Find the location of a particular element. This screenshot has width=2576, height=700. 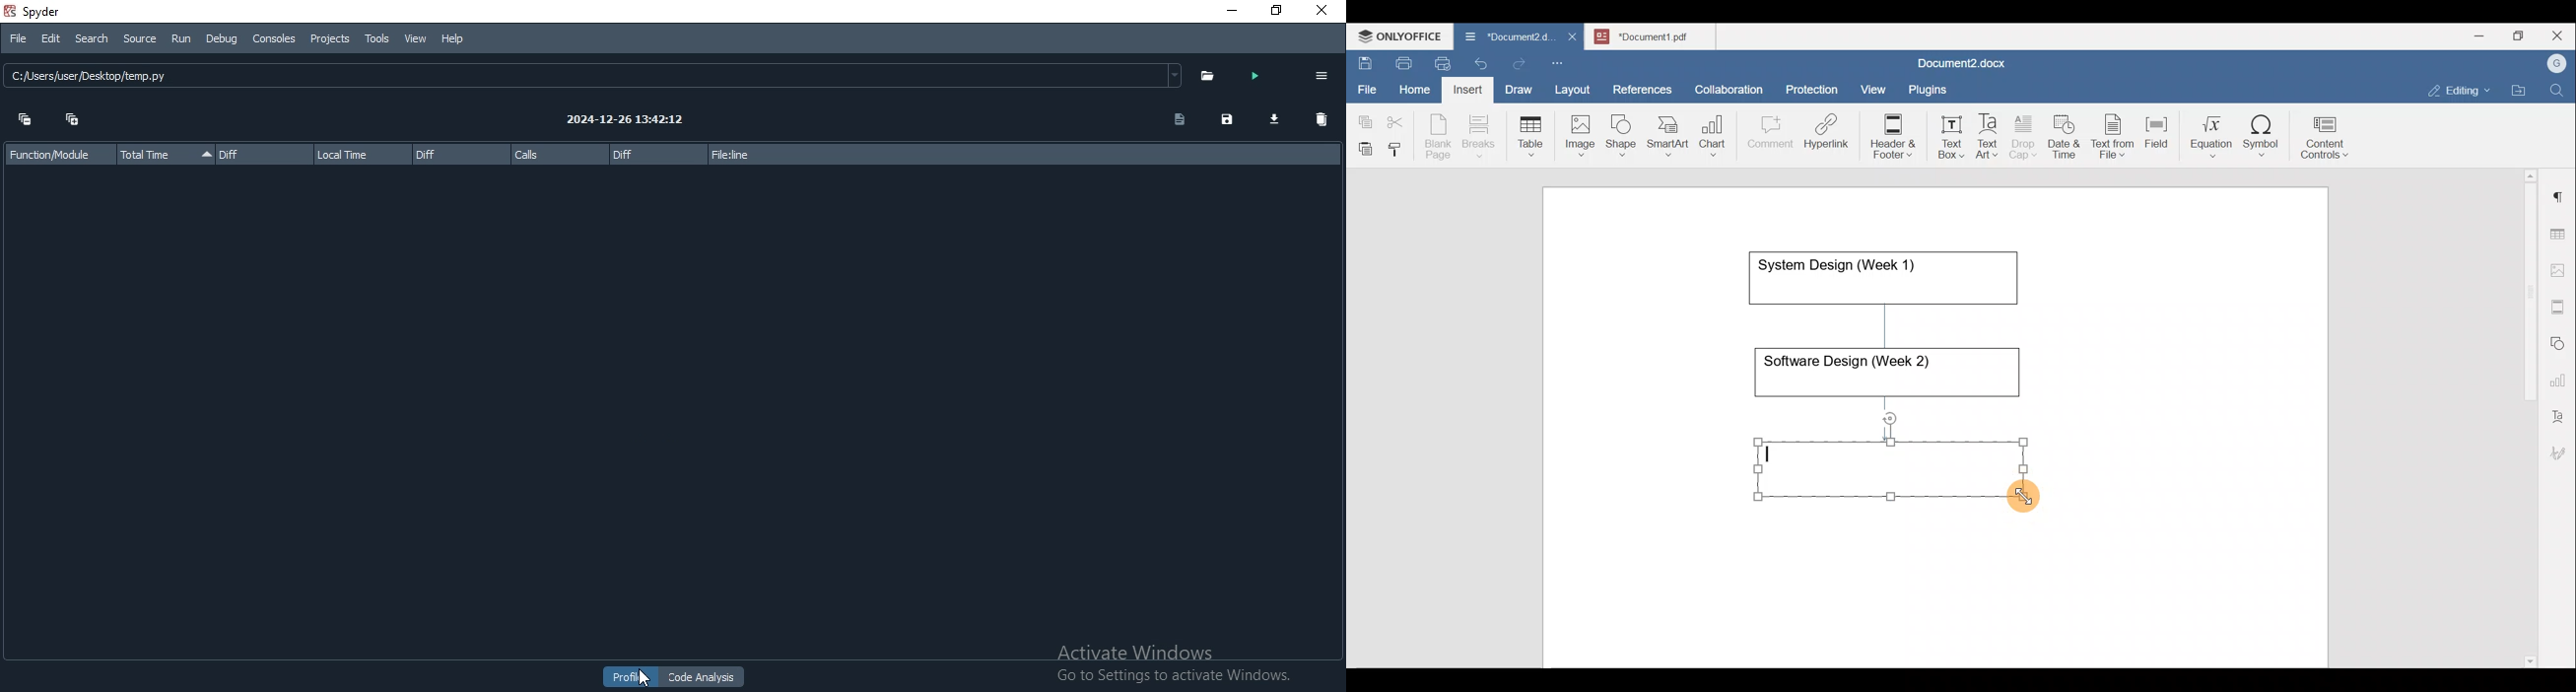

diff is located at coordinates (261, 153).